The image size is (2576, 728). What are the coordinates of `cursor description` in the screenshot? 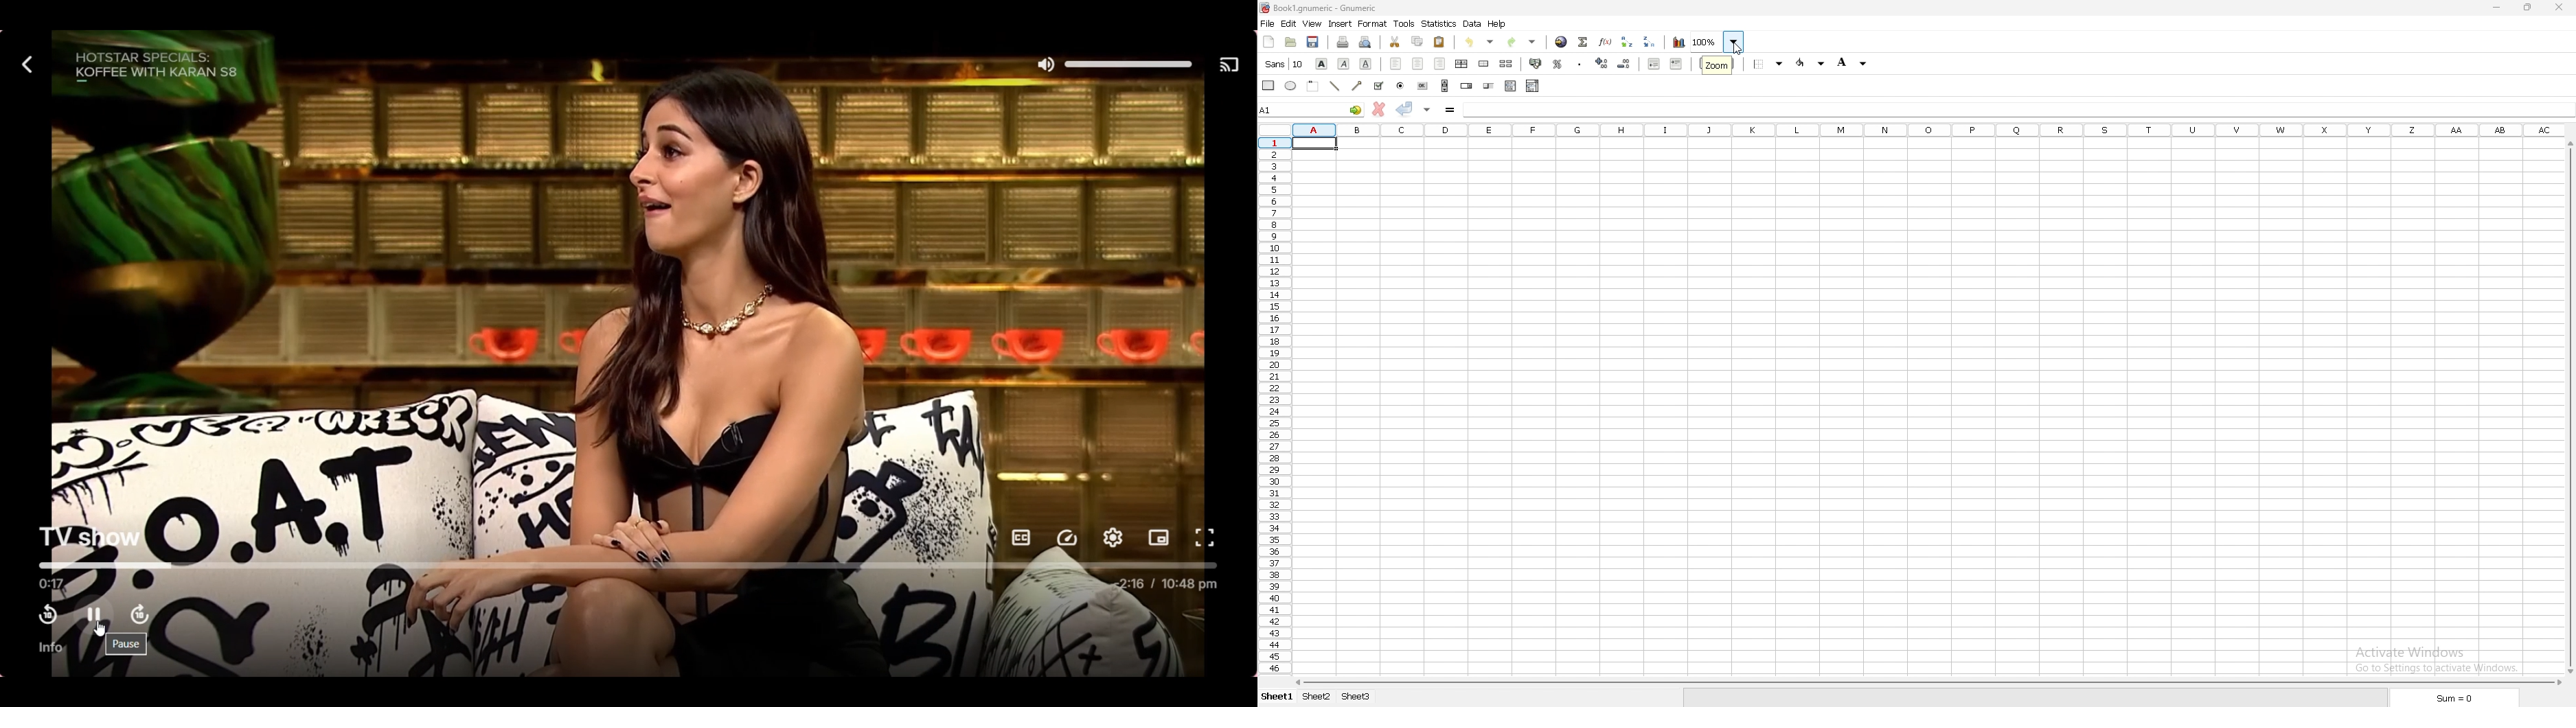 It's located at (1718, 66).